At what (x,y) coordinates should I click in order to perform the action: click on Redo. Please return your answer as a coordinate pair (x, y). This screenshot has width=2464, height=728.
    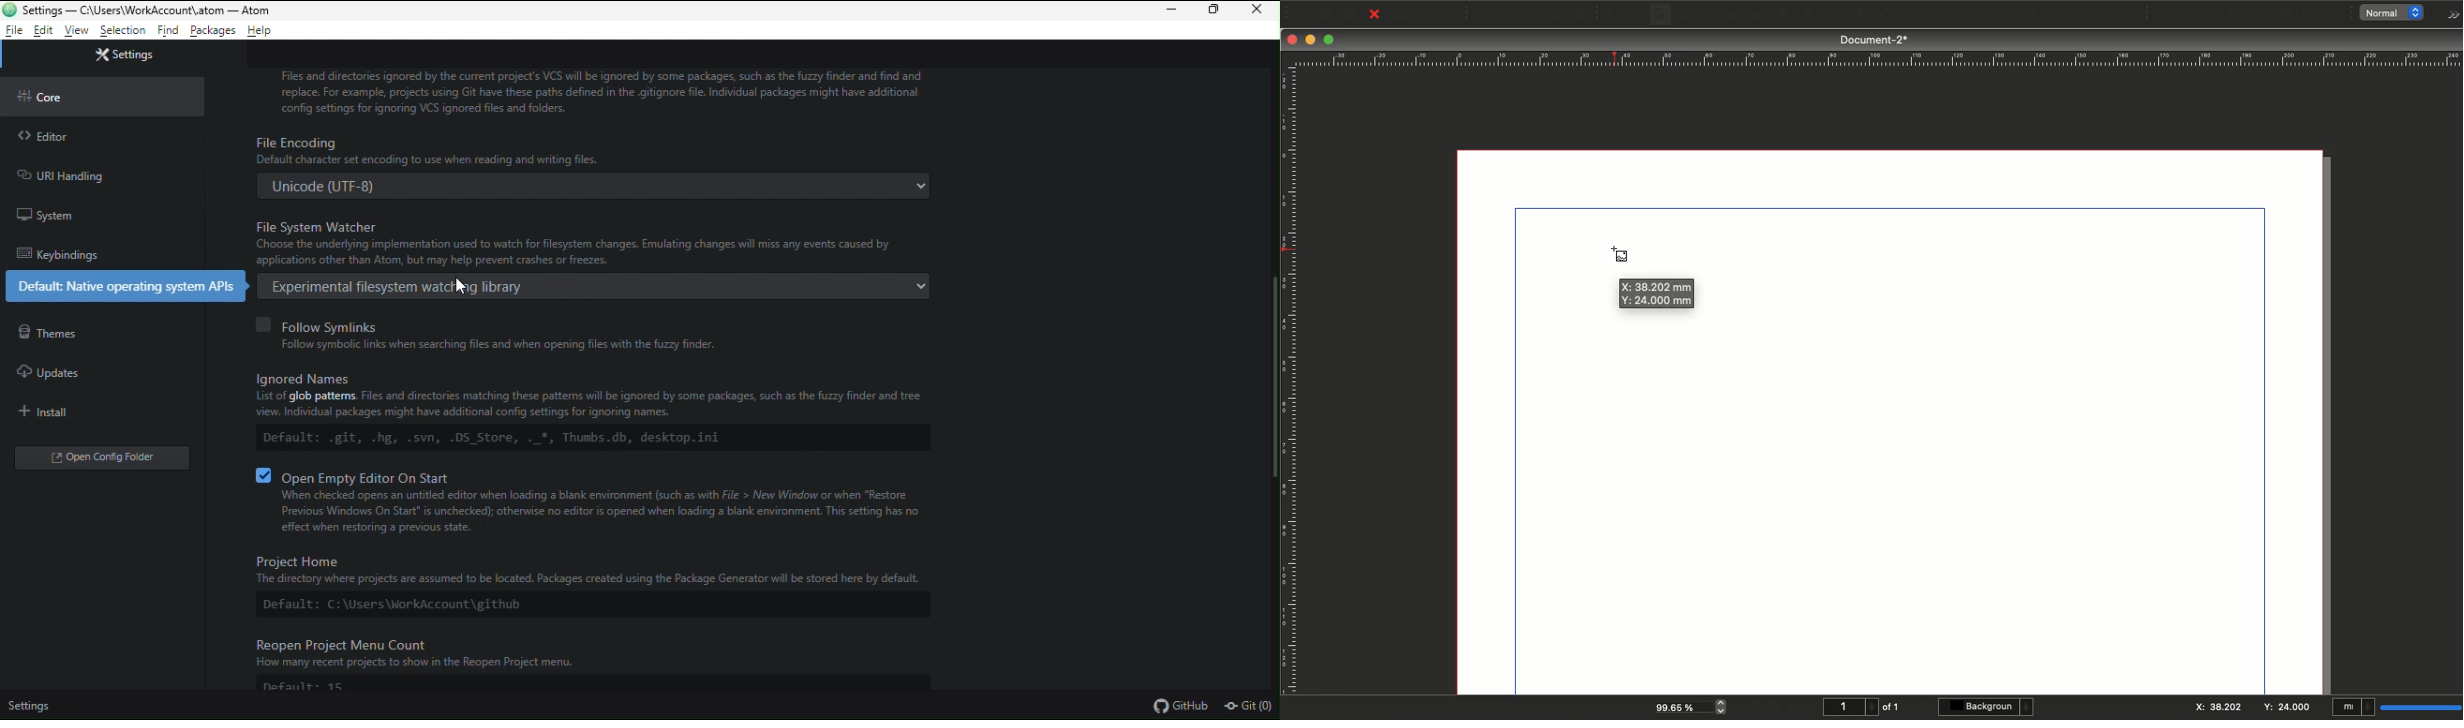
    Looking at the image, I should click on (1506, 16).